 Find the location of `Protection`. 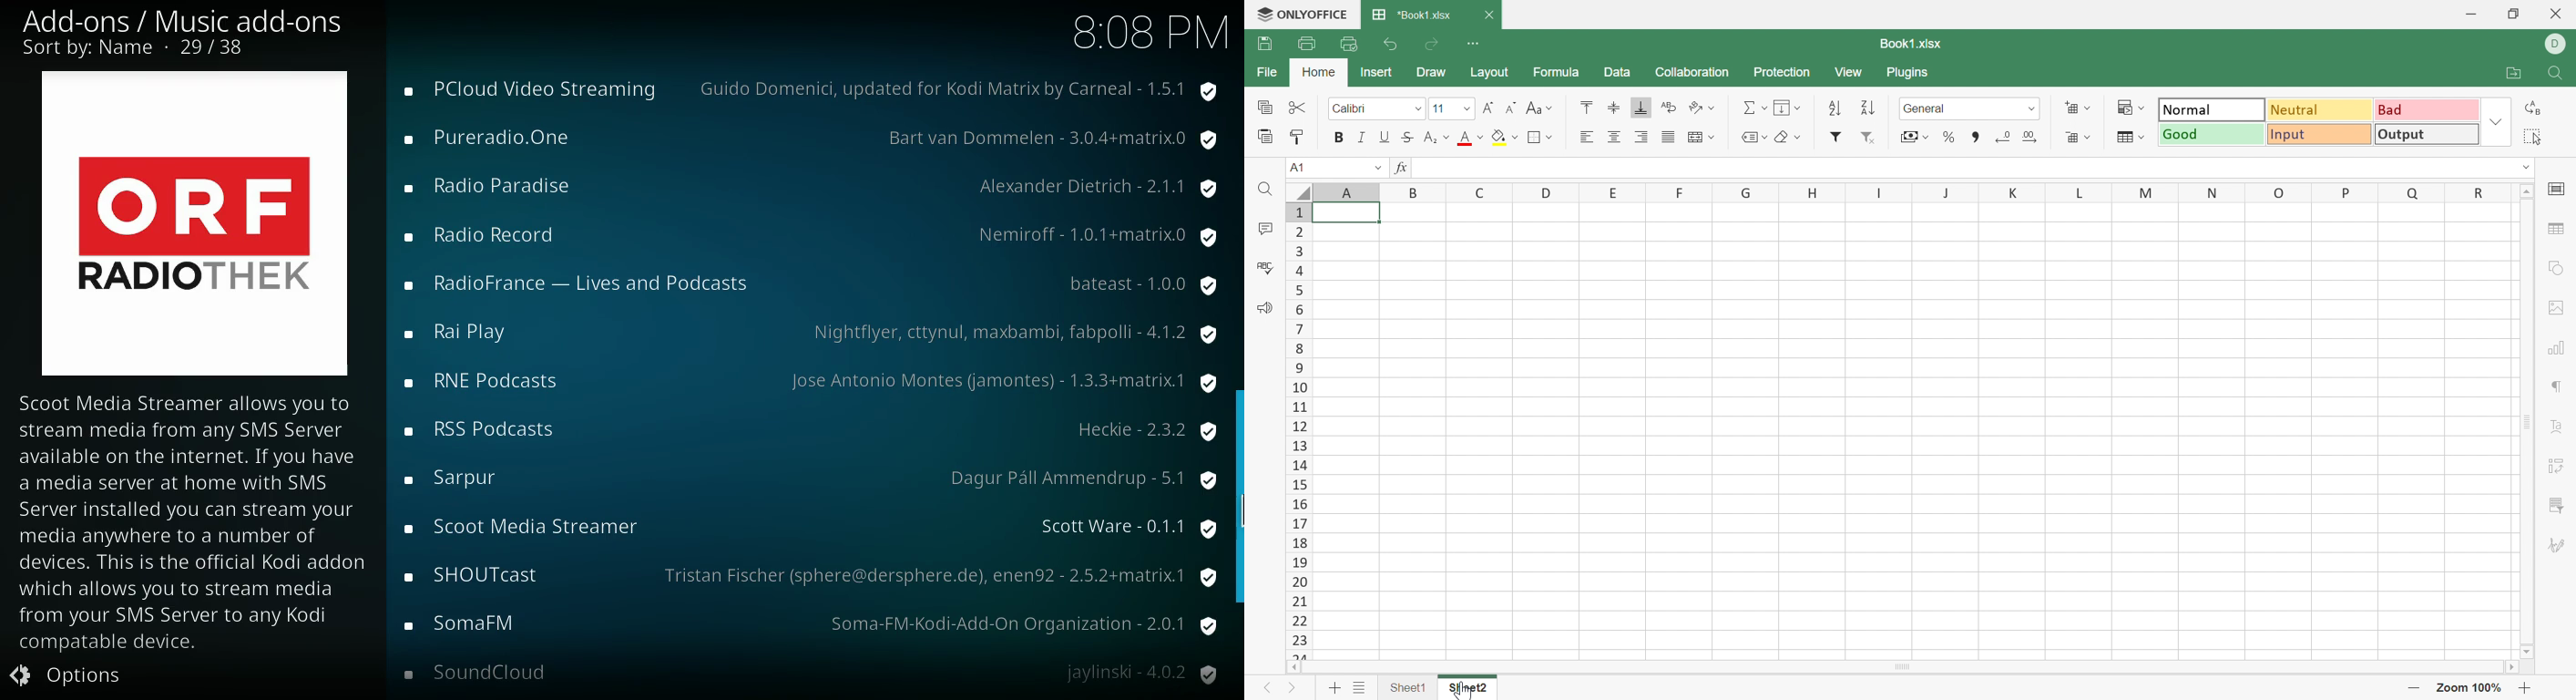

Protection is located at coordinates (1785, 71).